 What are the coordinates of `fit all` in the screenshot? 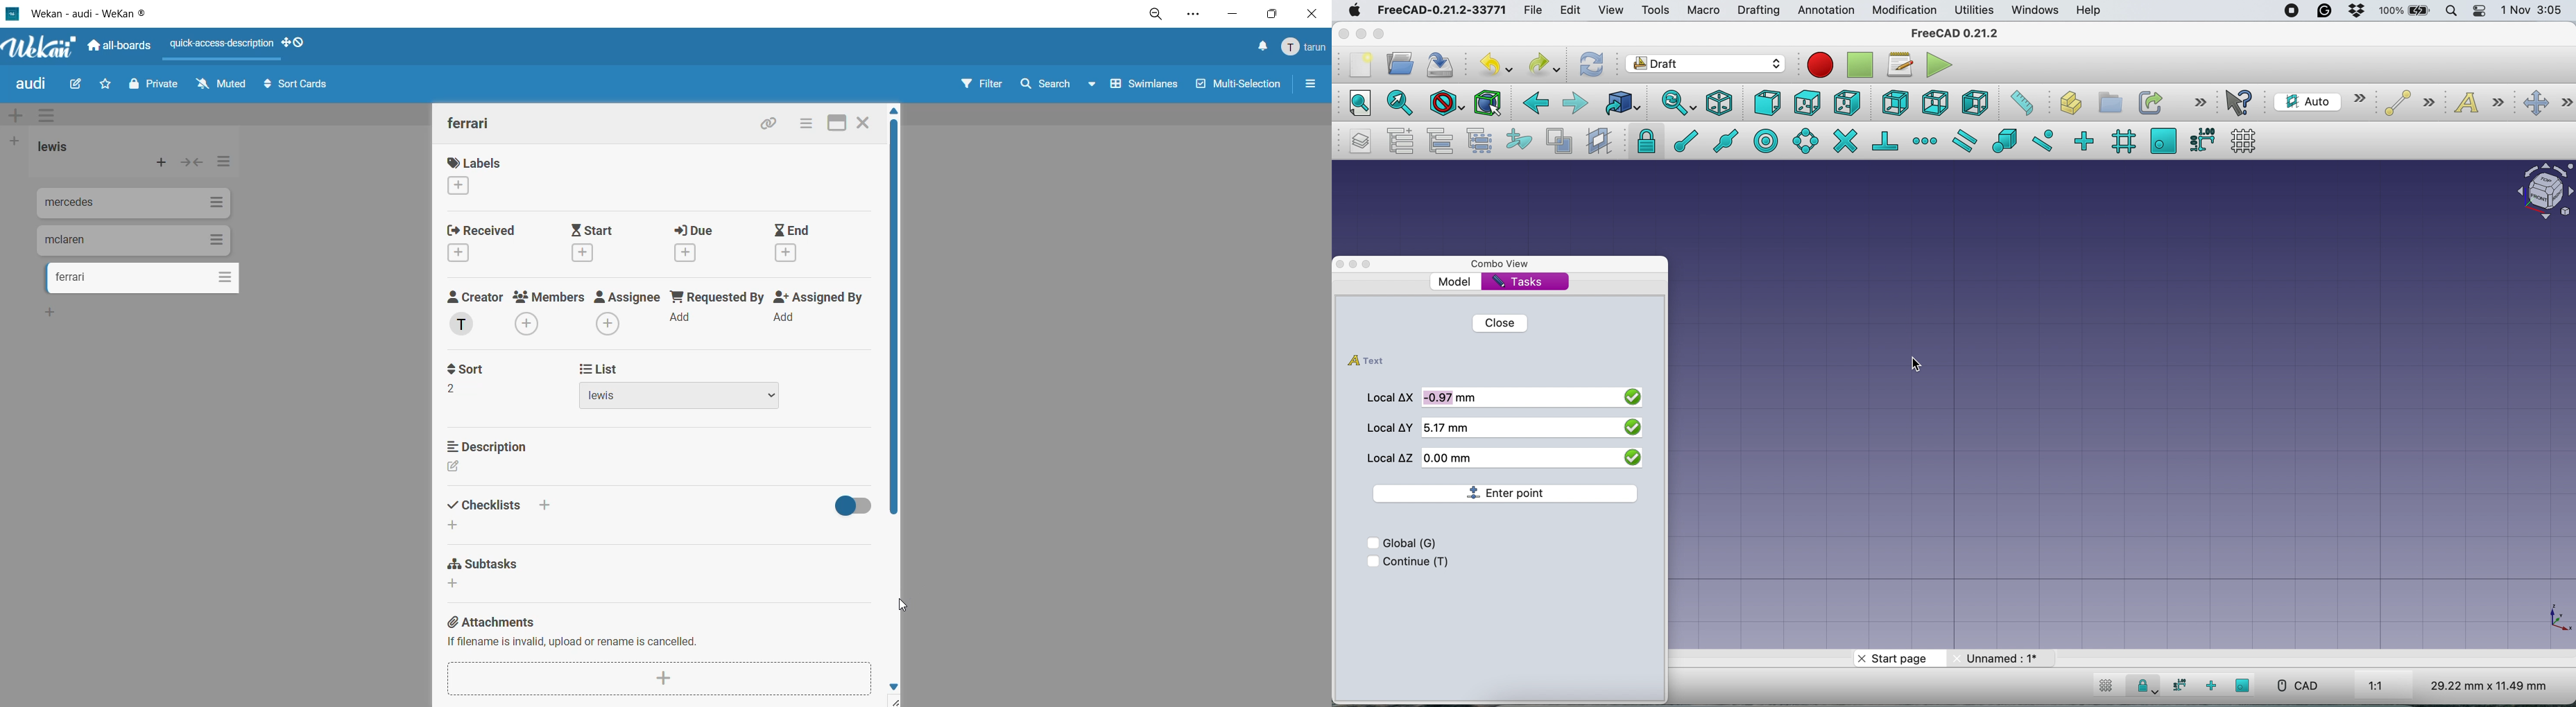 It's located at (1360, 103).